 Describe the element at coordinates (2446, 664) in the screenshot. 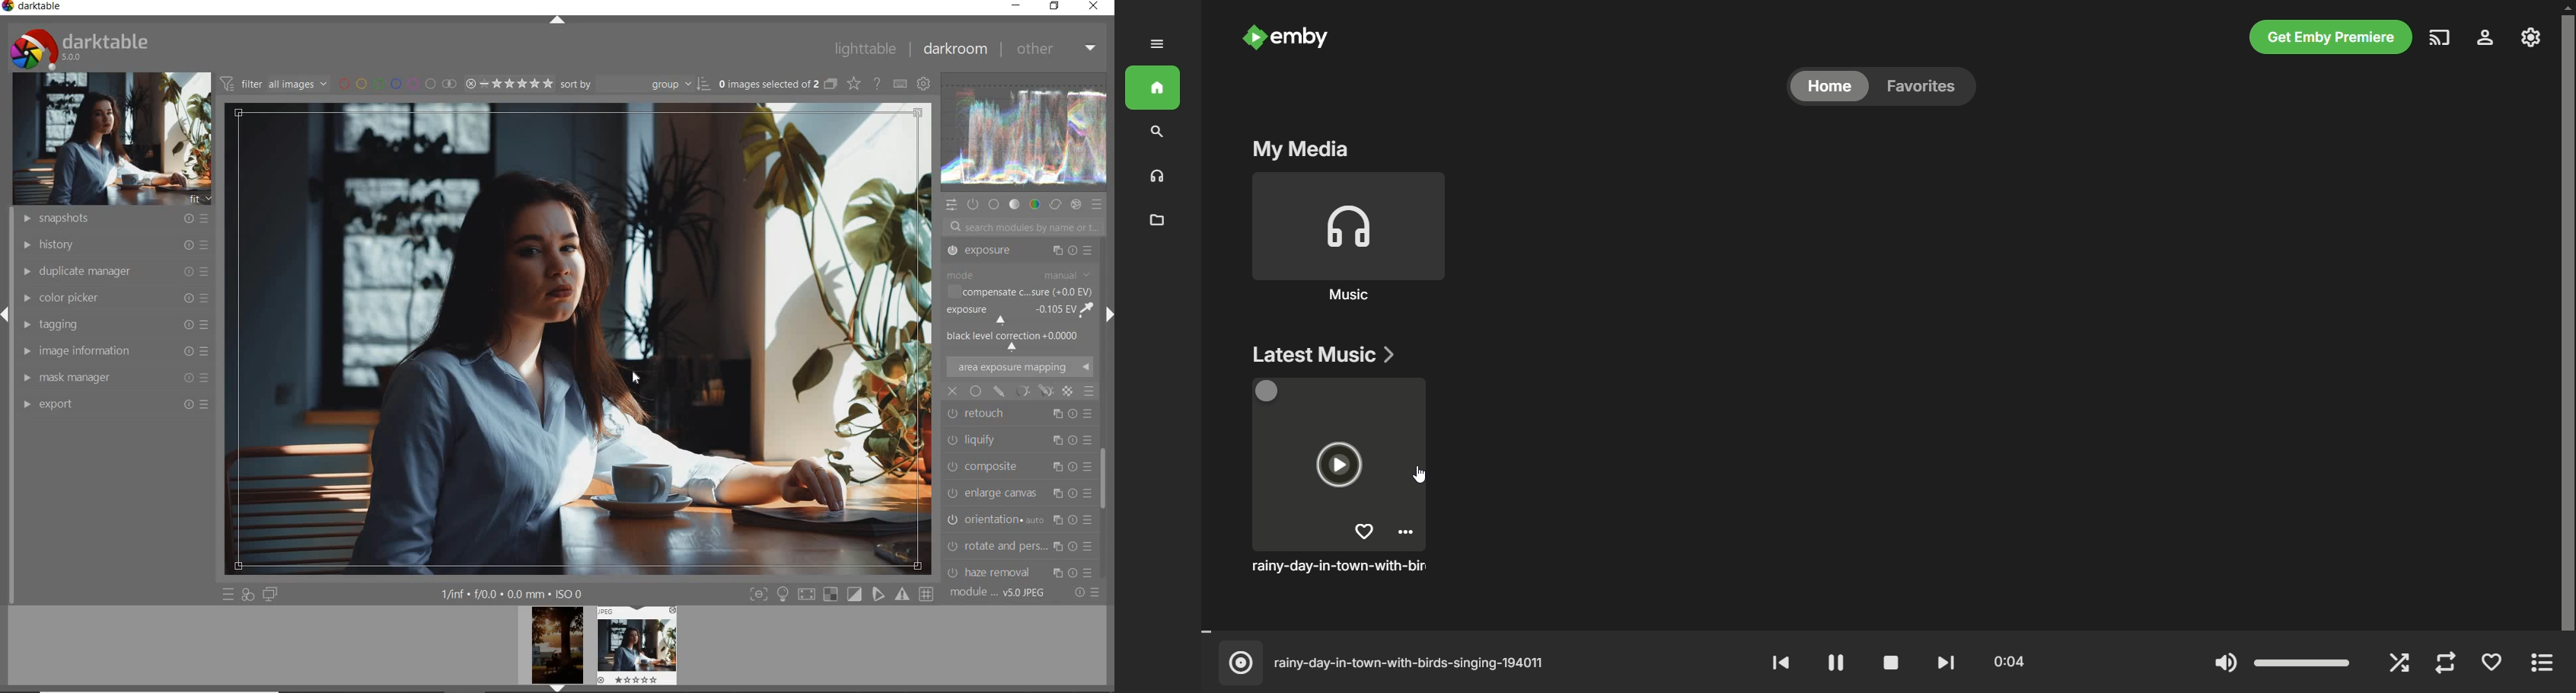

I see `repeat mode` at that location.